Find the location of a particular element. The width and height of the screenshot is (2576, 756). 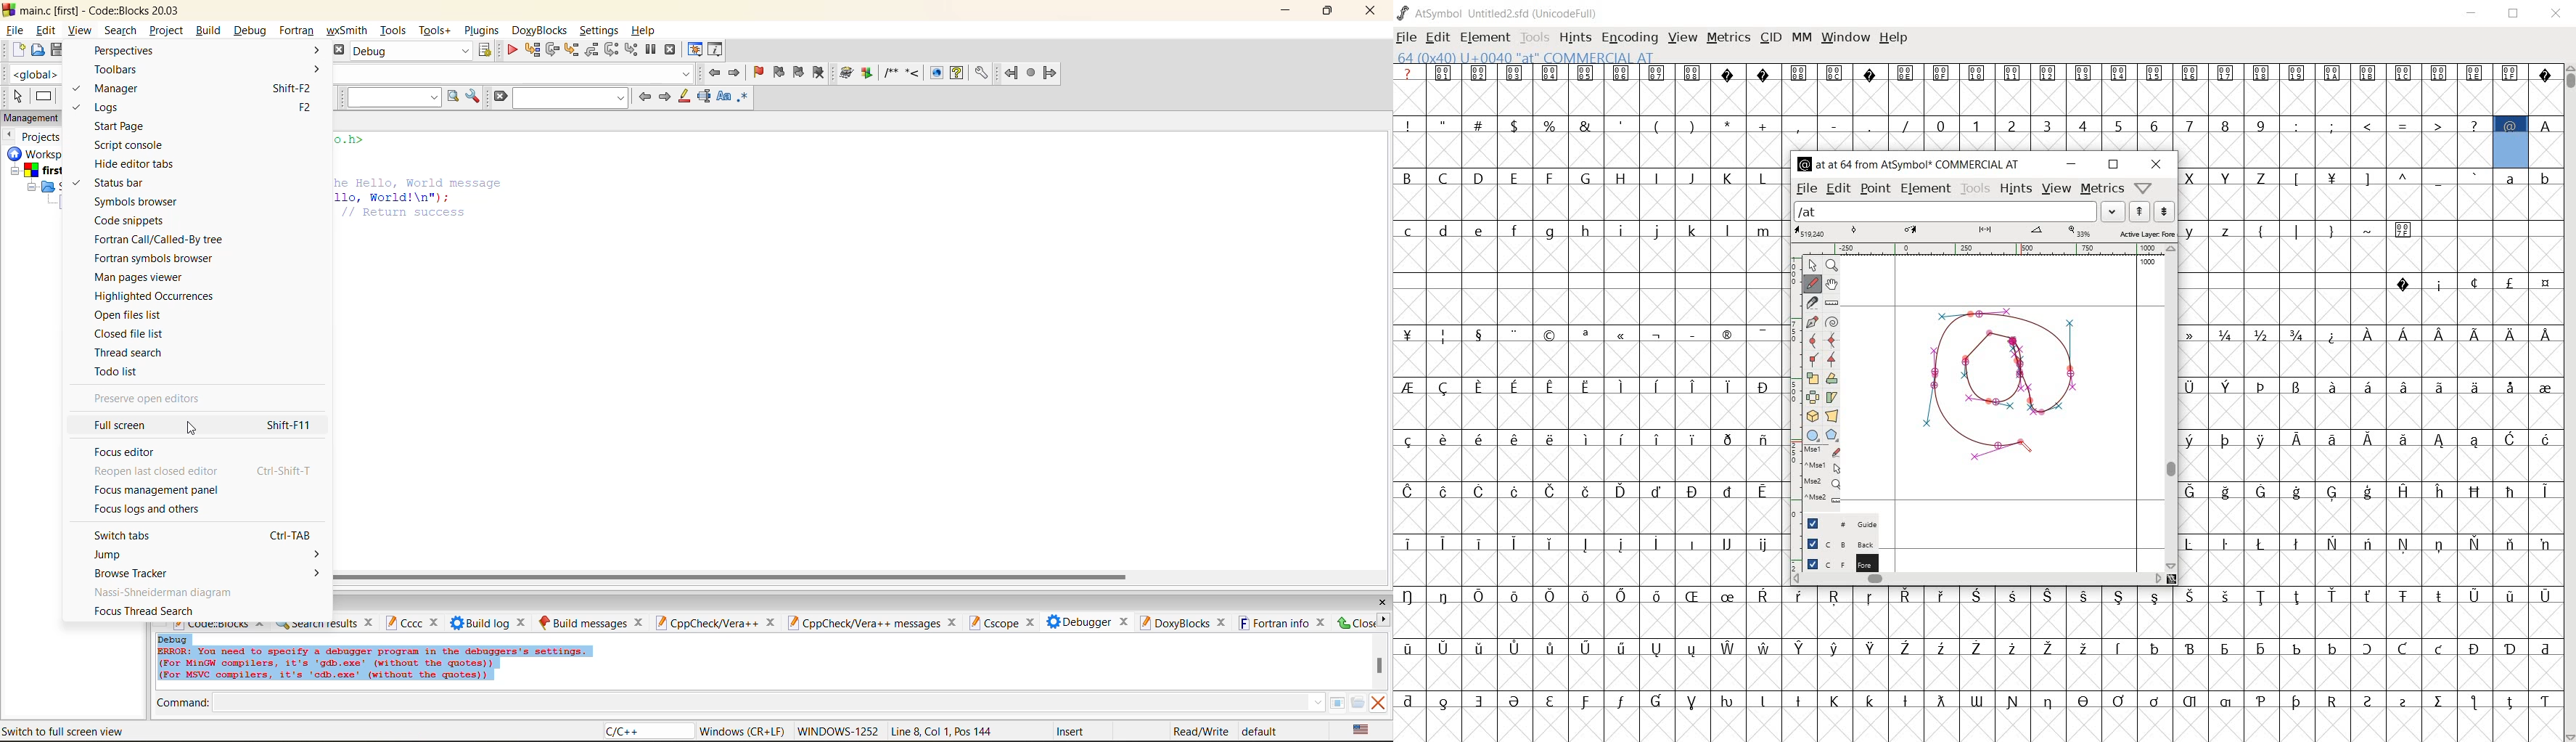

checkbox is located at coordinates (1812, 563).